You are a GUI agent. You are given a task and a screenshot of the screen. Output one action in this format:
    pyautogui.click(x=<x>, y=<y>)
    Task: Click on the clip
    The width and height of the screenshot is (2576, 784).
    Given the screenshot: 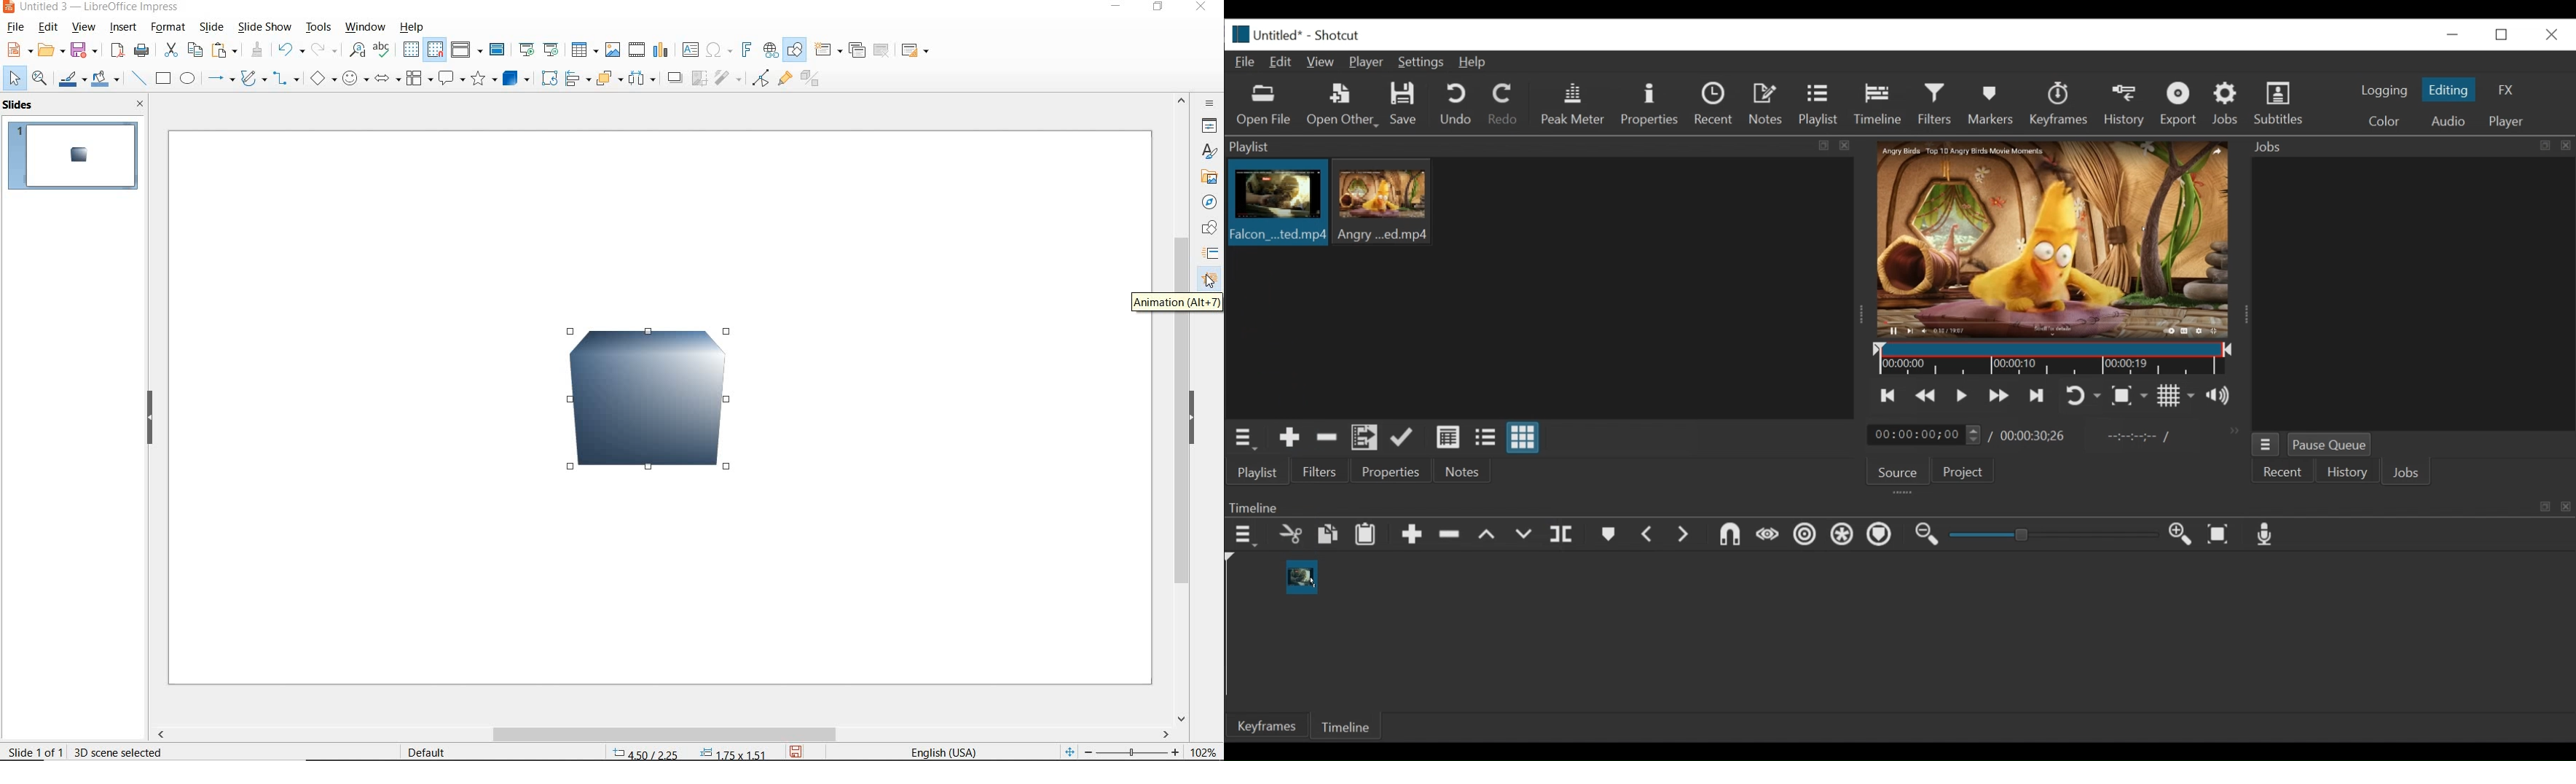 What is the action you would take?
    pyautogui.click(x=1275, y=204)
    